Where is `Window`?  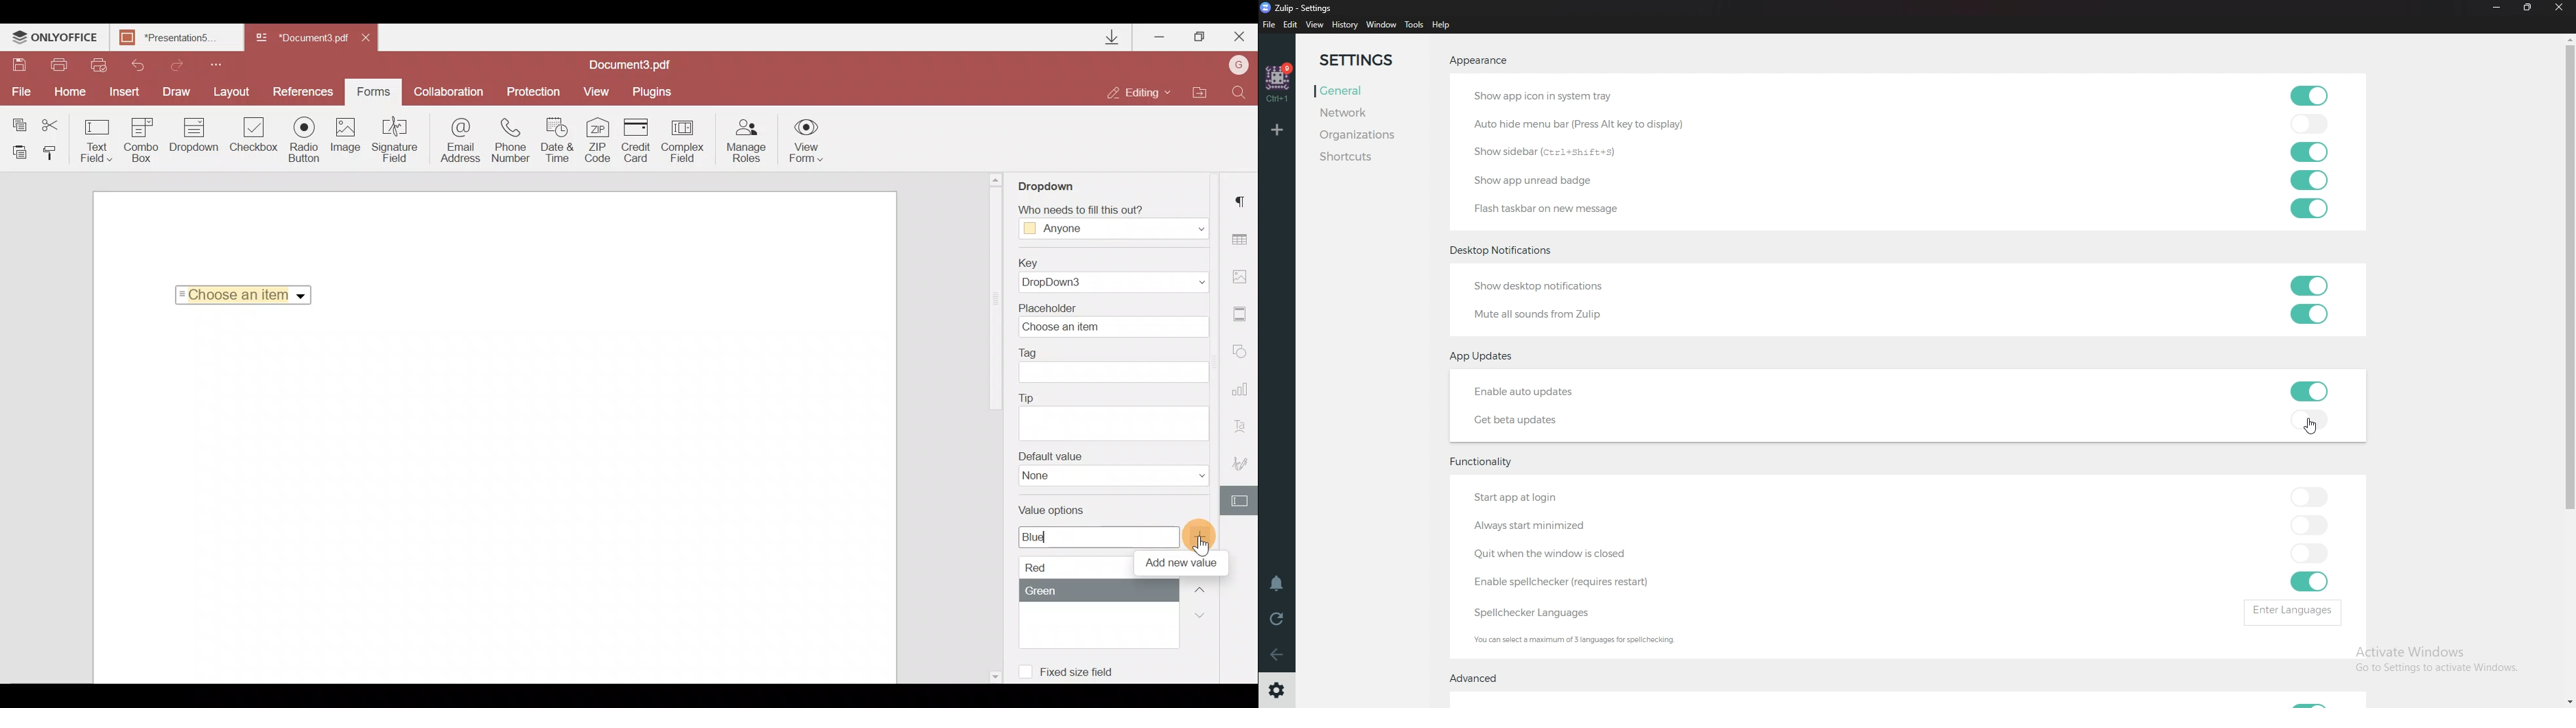
Window is located at coordinates (1383, 23).